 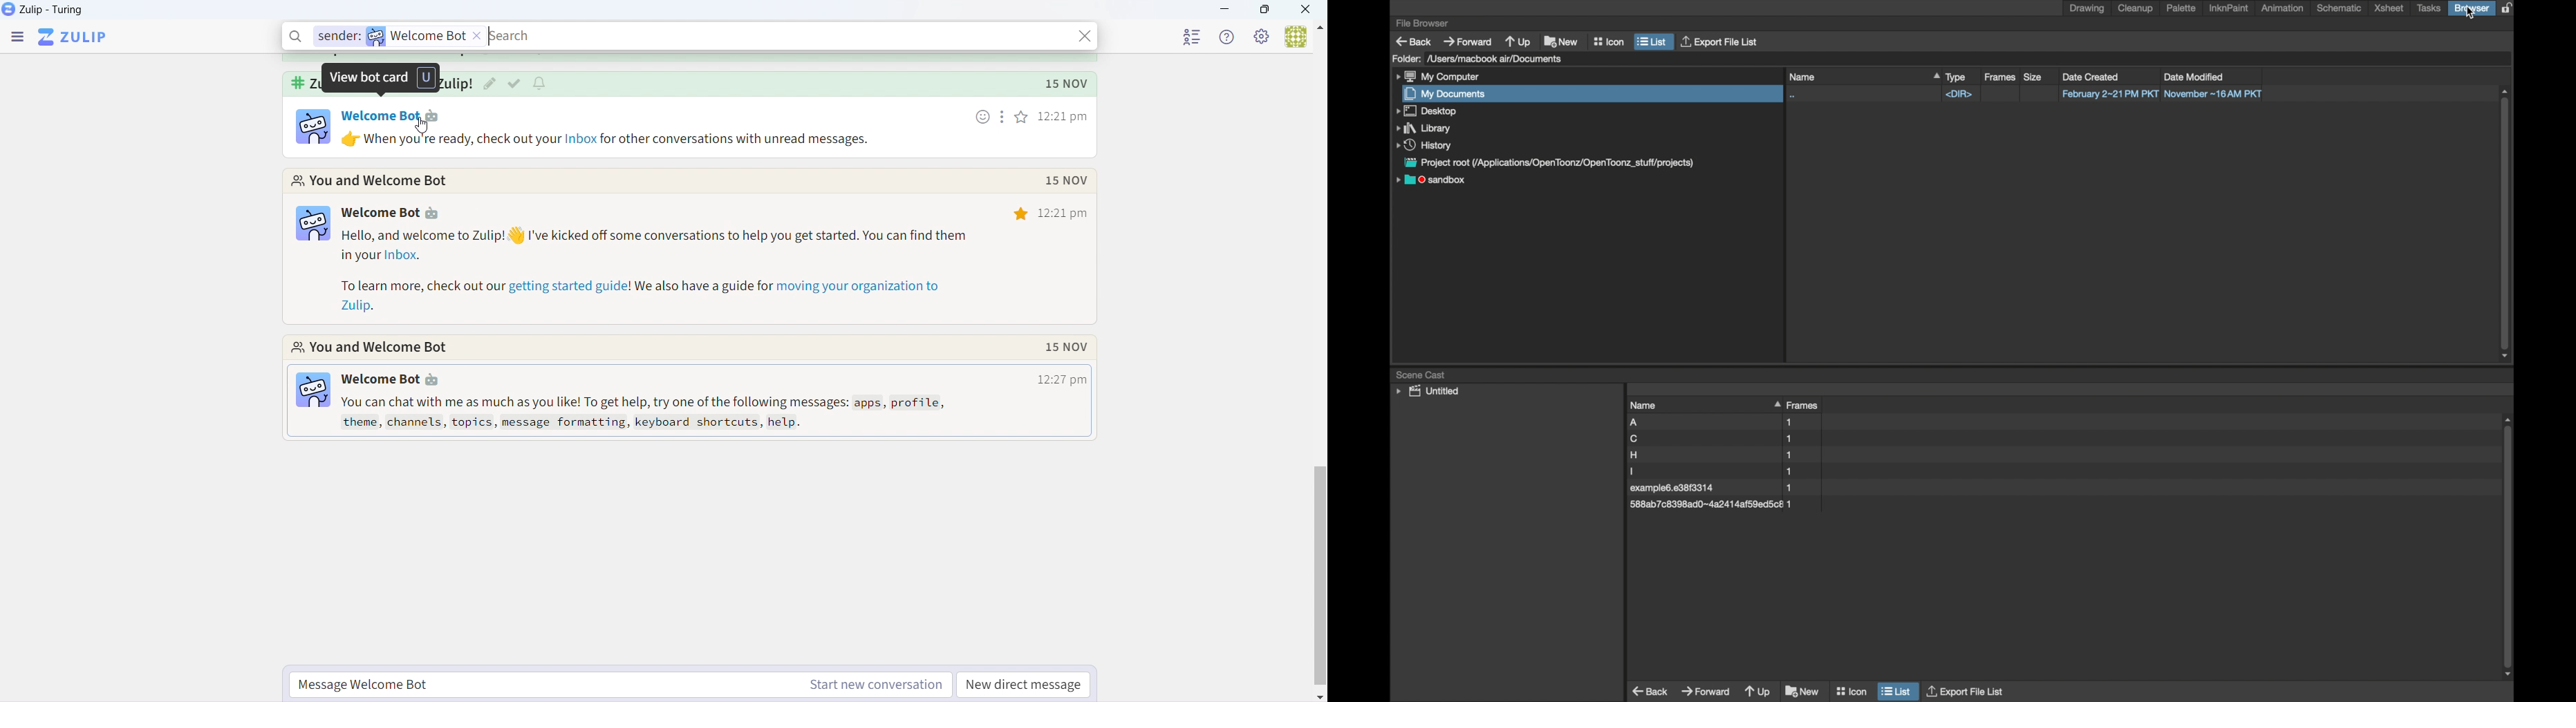 What do you see at coordinates (1674, 422) in the screenshot?
I see `A` at bounding box center [1674, 422].